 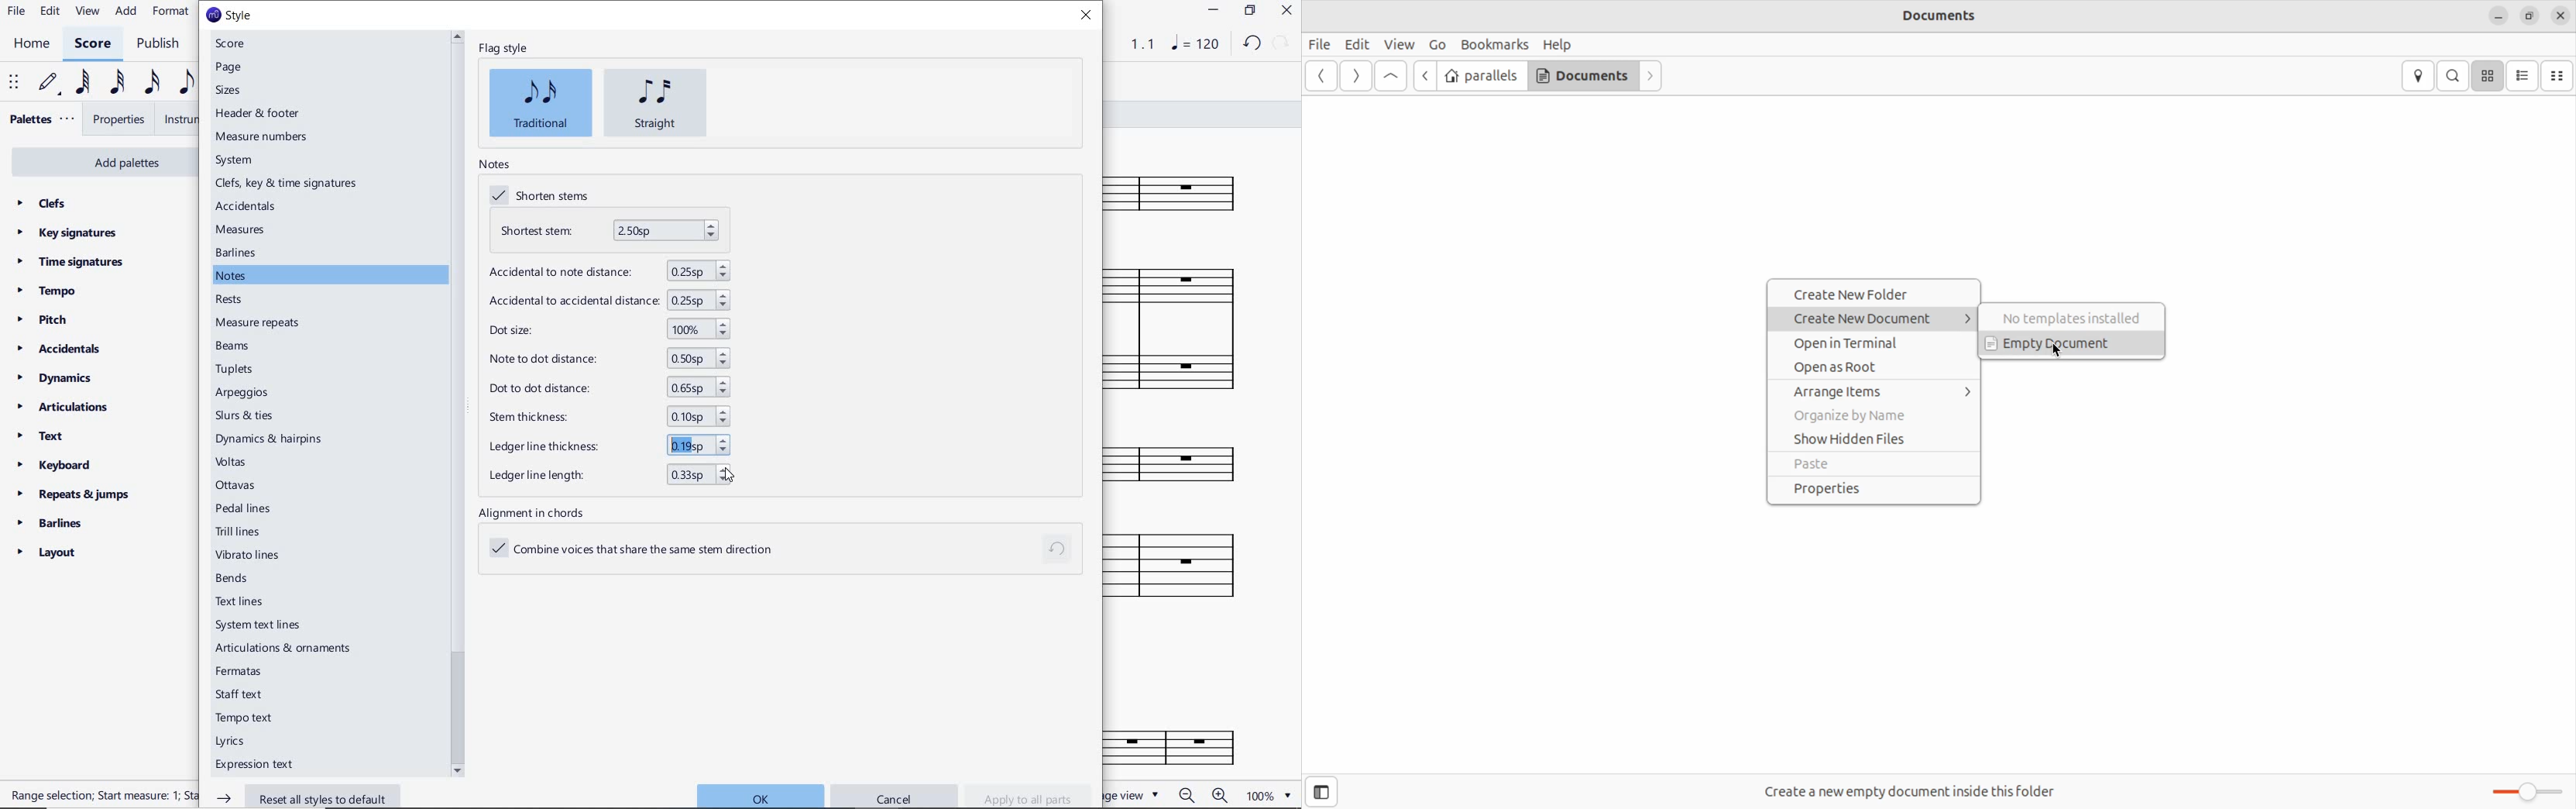 I want to click on CLOSE, so click(x=1286, y=12).